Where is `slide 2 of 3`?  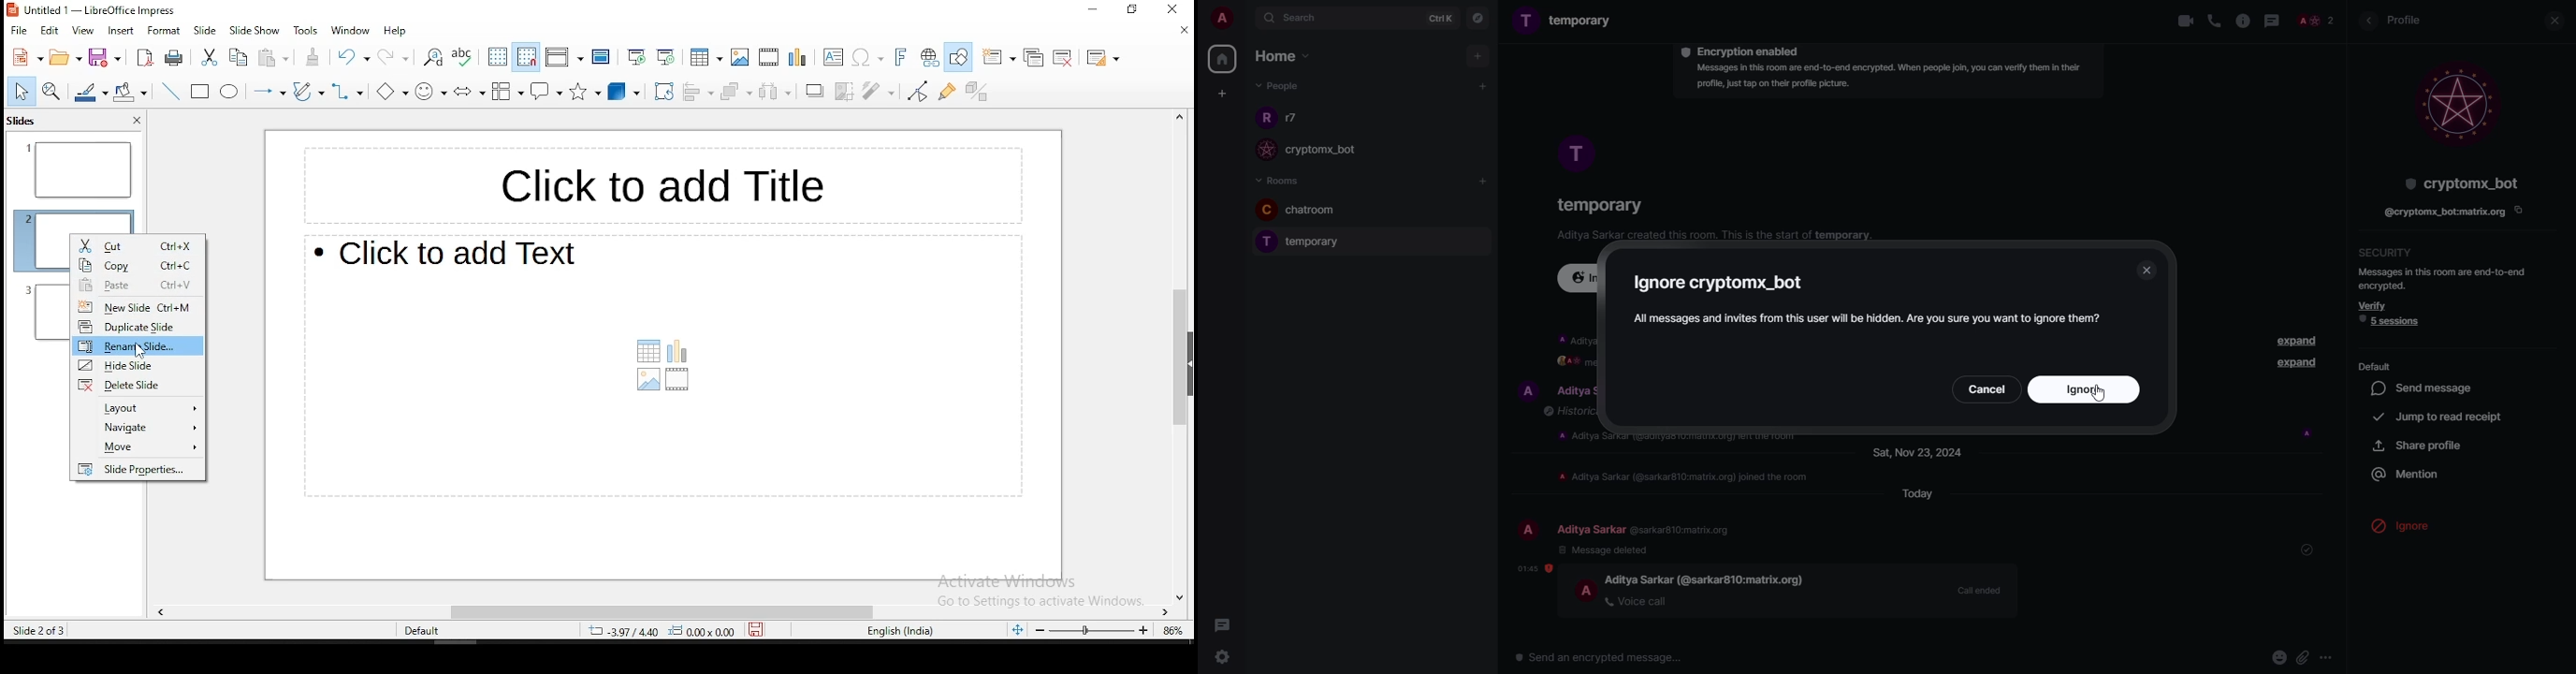 slide 2 of 3 is located at coordinates (39, 628).